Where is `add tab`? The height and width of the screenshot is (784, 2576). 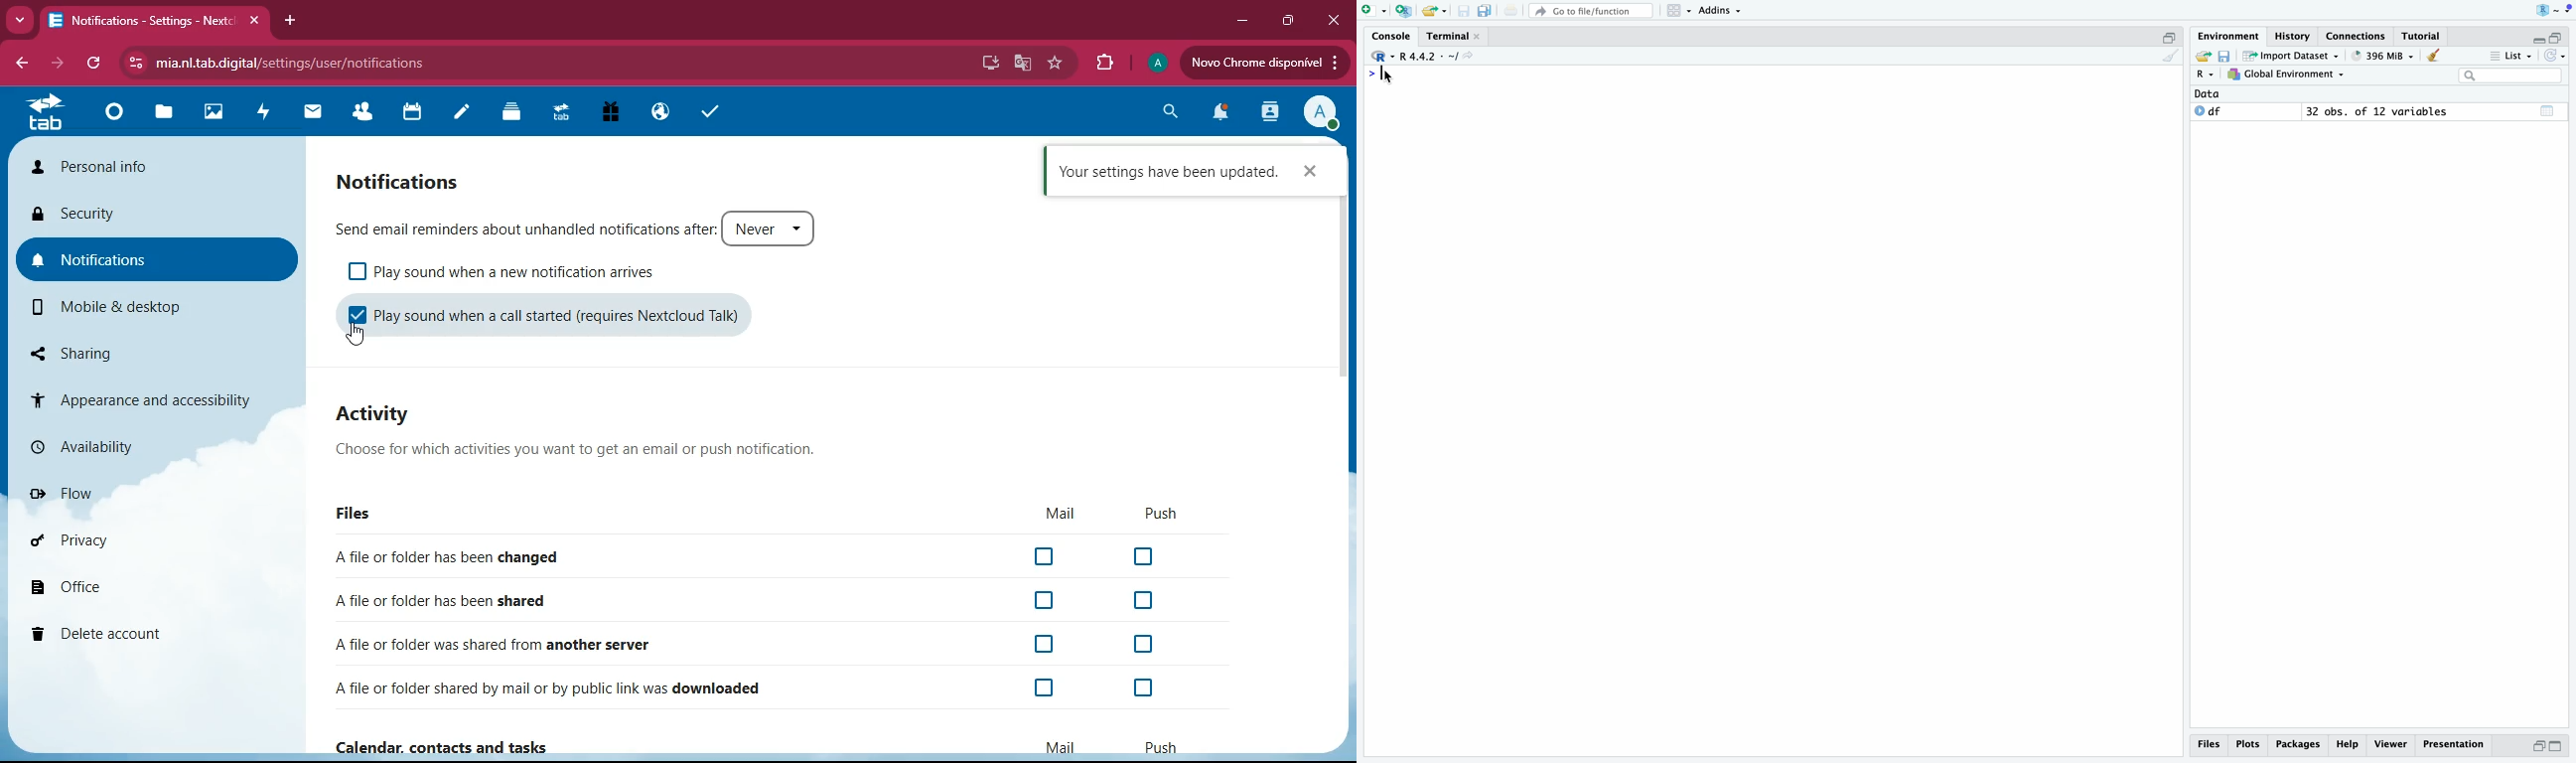 add tab is located at coordinates (290, 24).